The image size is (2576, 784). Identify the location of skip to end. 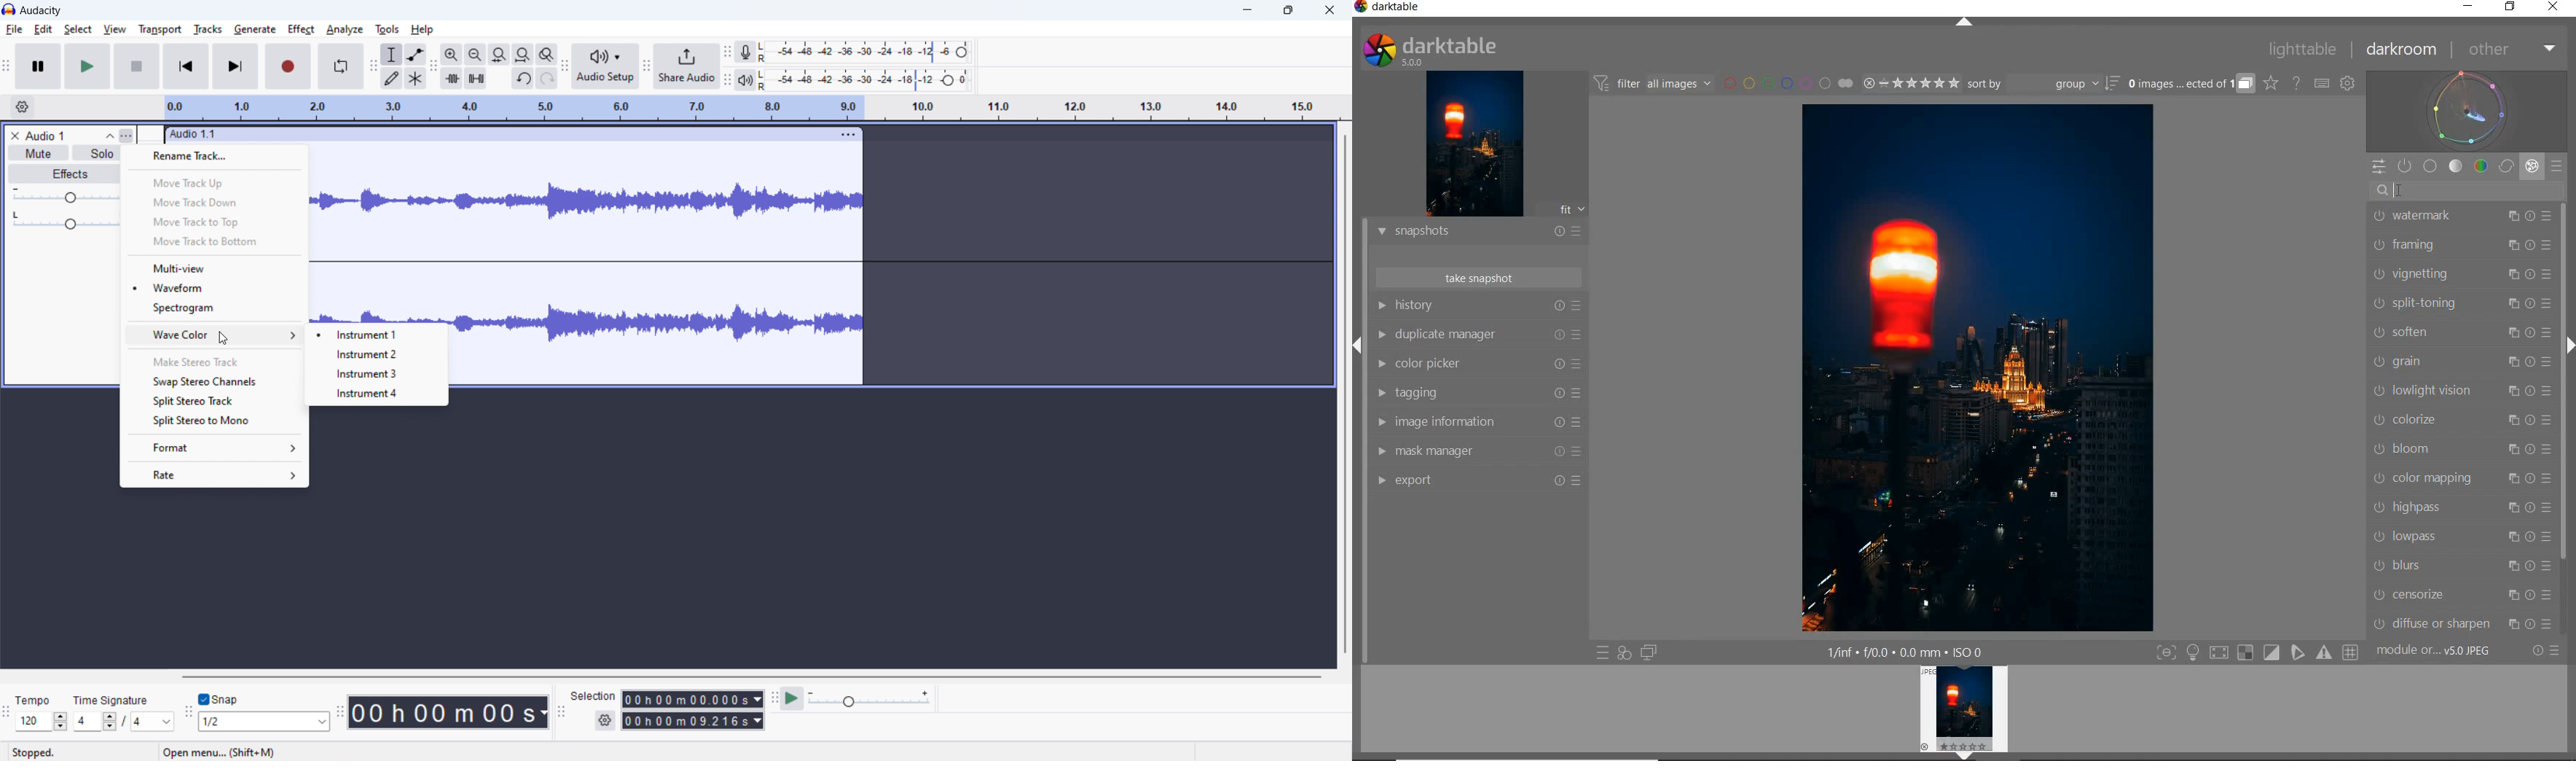
(236, 66).